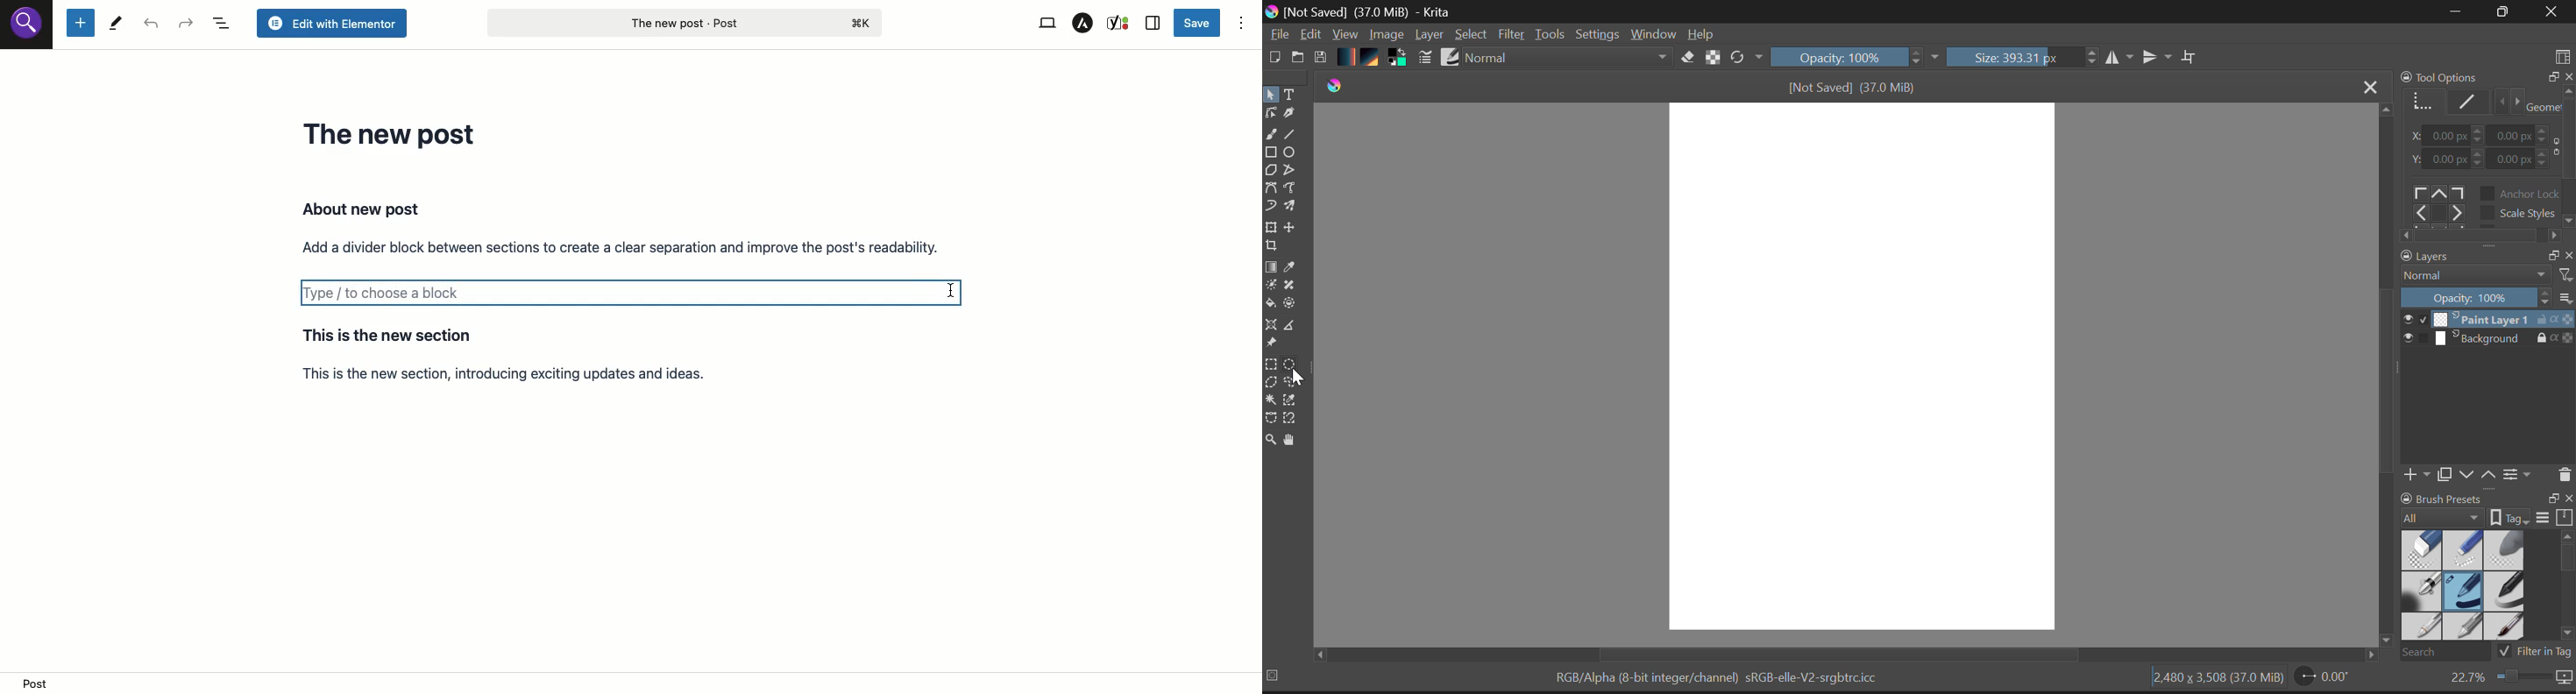 This screenshot has height=700, width=2576. Describe the element at coordinates (1292, 287) in the screenshot. I see `Smart Patch Tool` at that location.